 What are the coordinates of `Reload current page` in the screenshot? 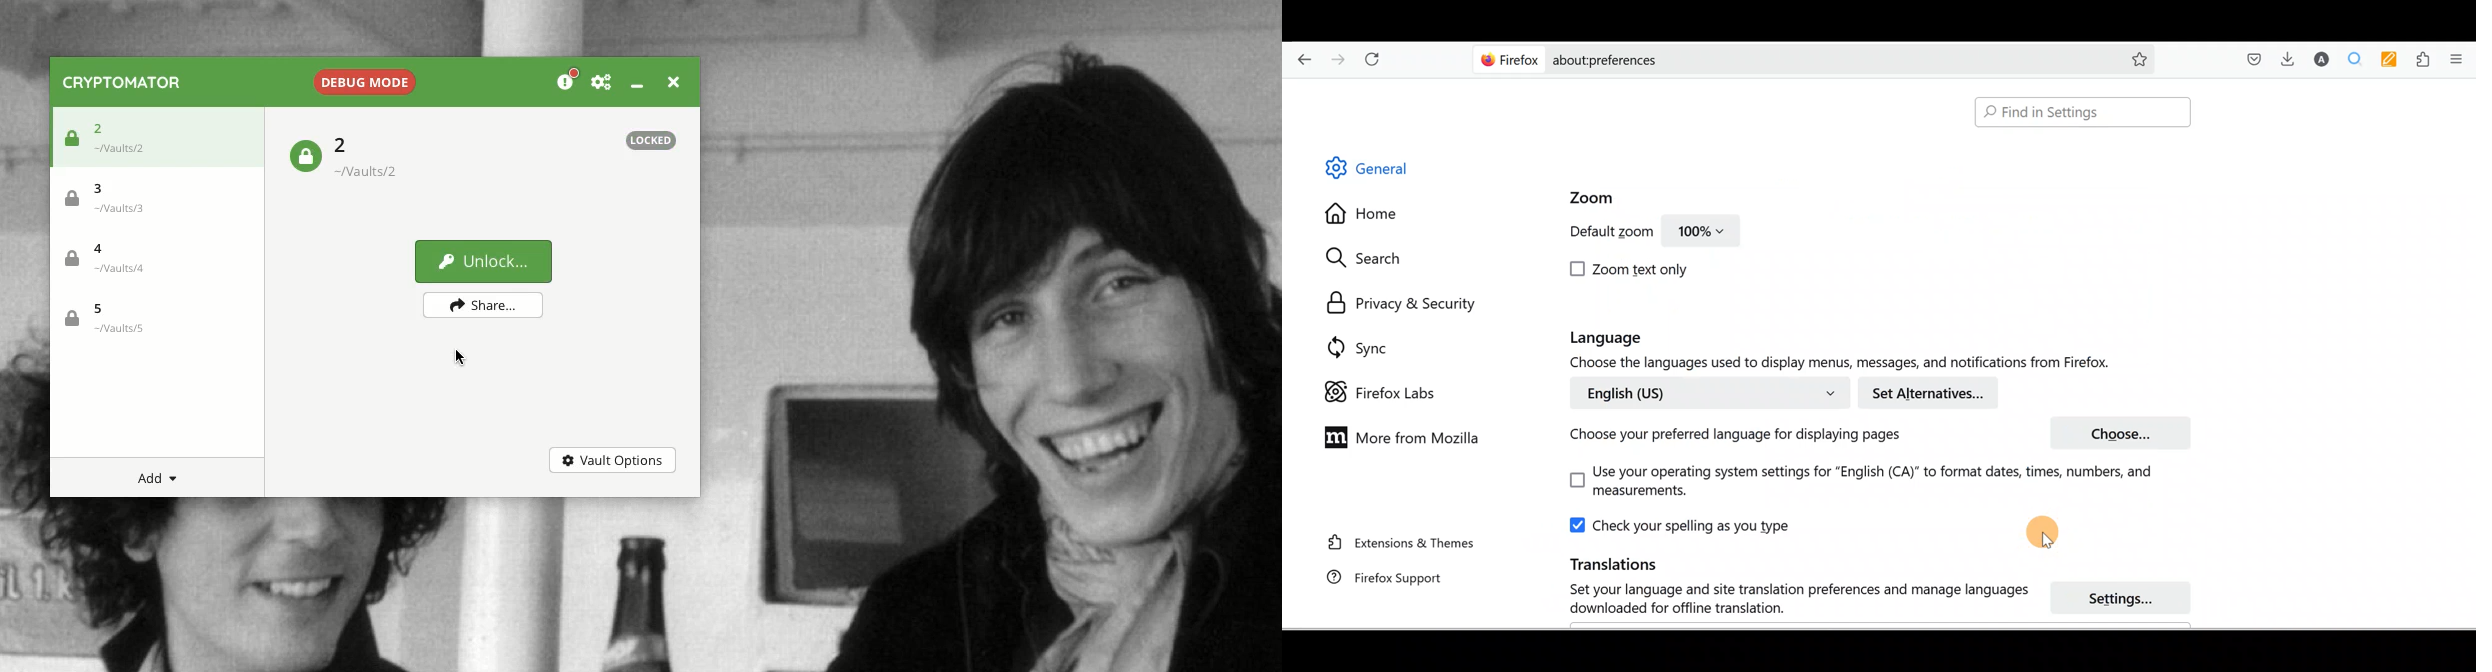 It's located at (1377, 57).